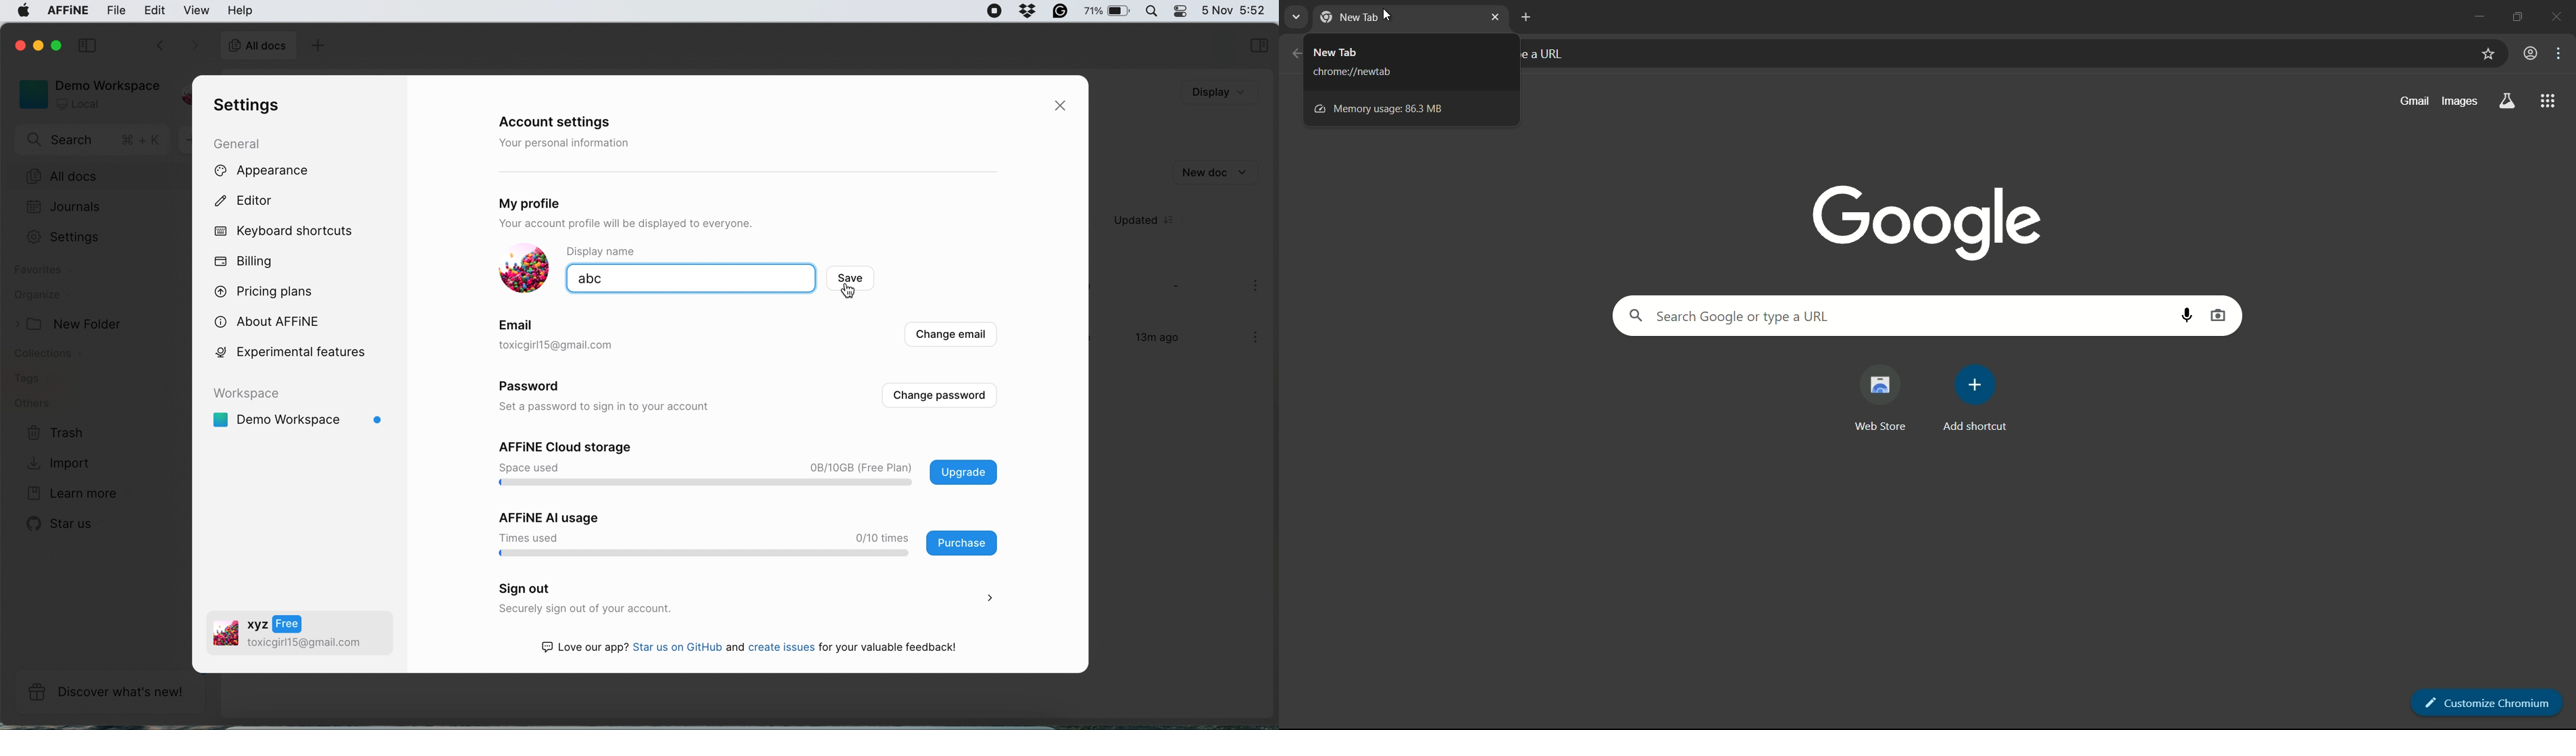 This screenshot has width=2576, height=756. I want to click on cursor, so click(1390, 16).